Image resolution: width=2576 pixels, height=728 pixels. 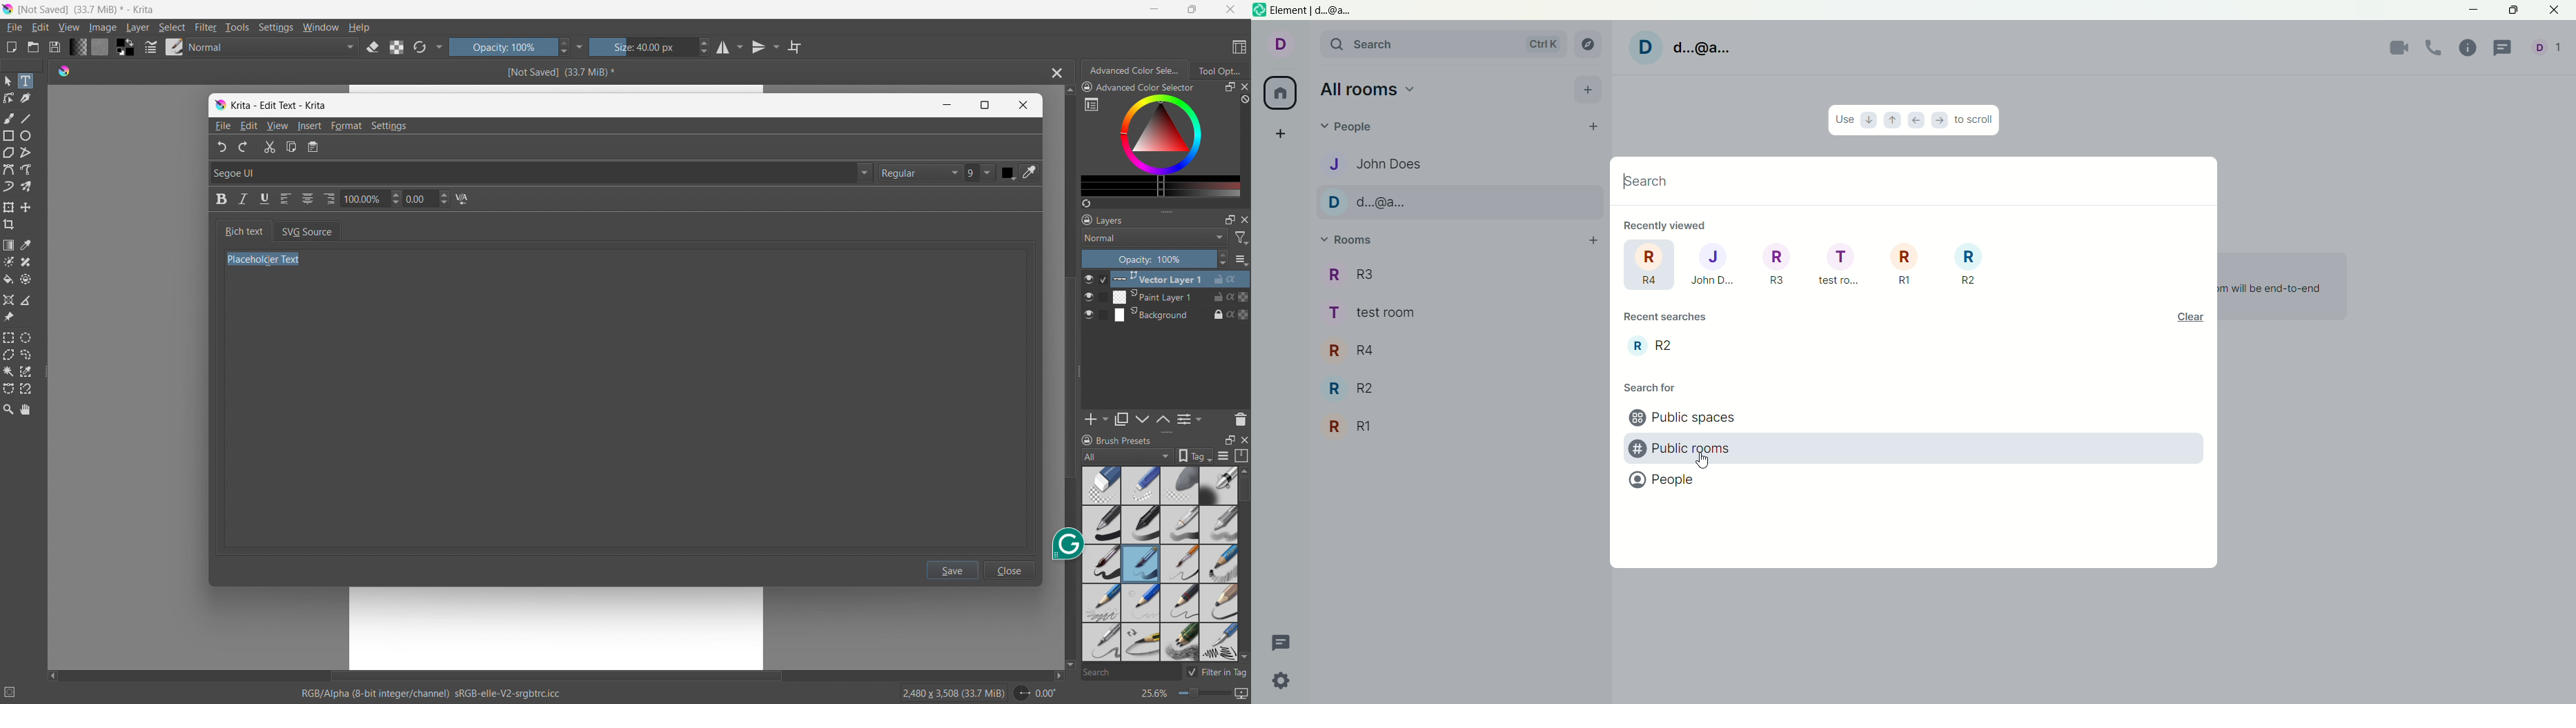 I want to click on set erasor, so click(x=372, y=48).